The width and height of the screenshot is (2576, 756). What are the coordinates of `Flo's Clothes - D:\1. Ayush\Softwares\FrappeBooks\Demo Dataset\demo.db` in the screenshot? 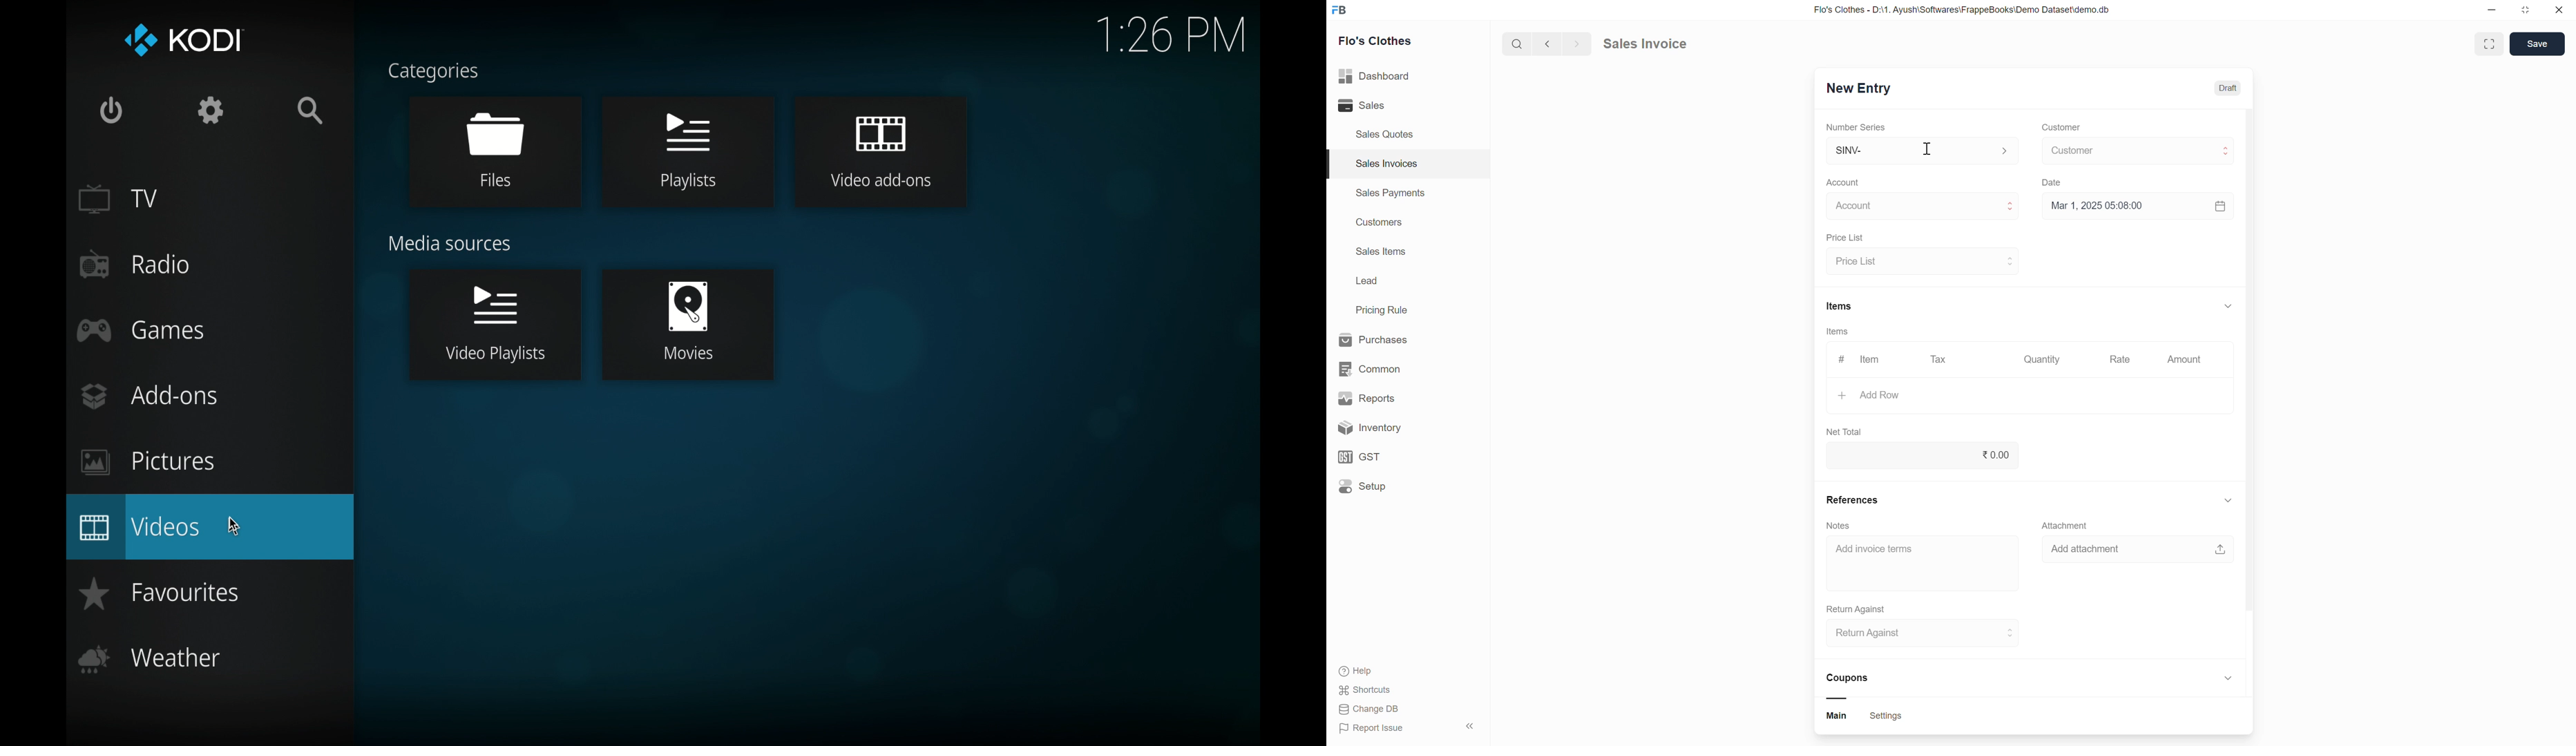 It's located at (1971, 11).